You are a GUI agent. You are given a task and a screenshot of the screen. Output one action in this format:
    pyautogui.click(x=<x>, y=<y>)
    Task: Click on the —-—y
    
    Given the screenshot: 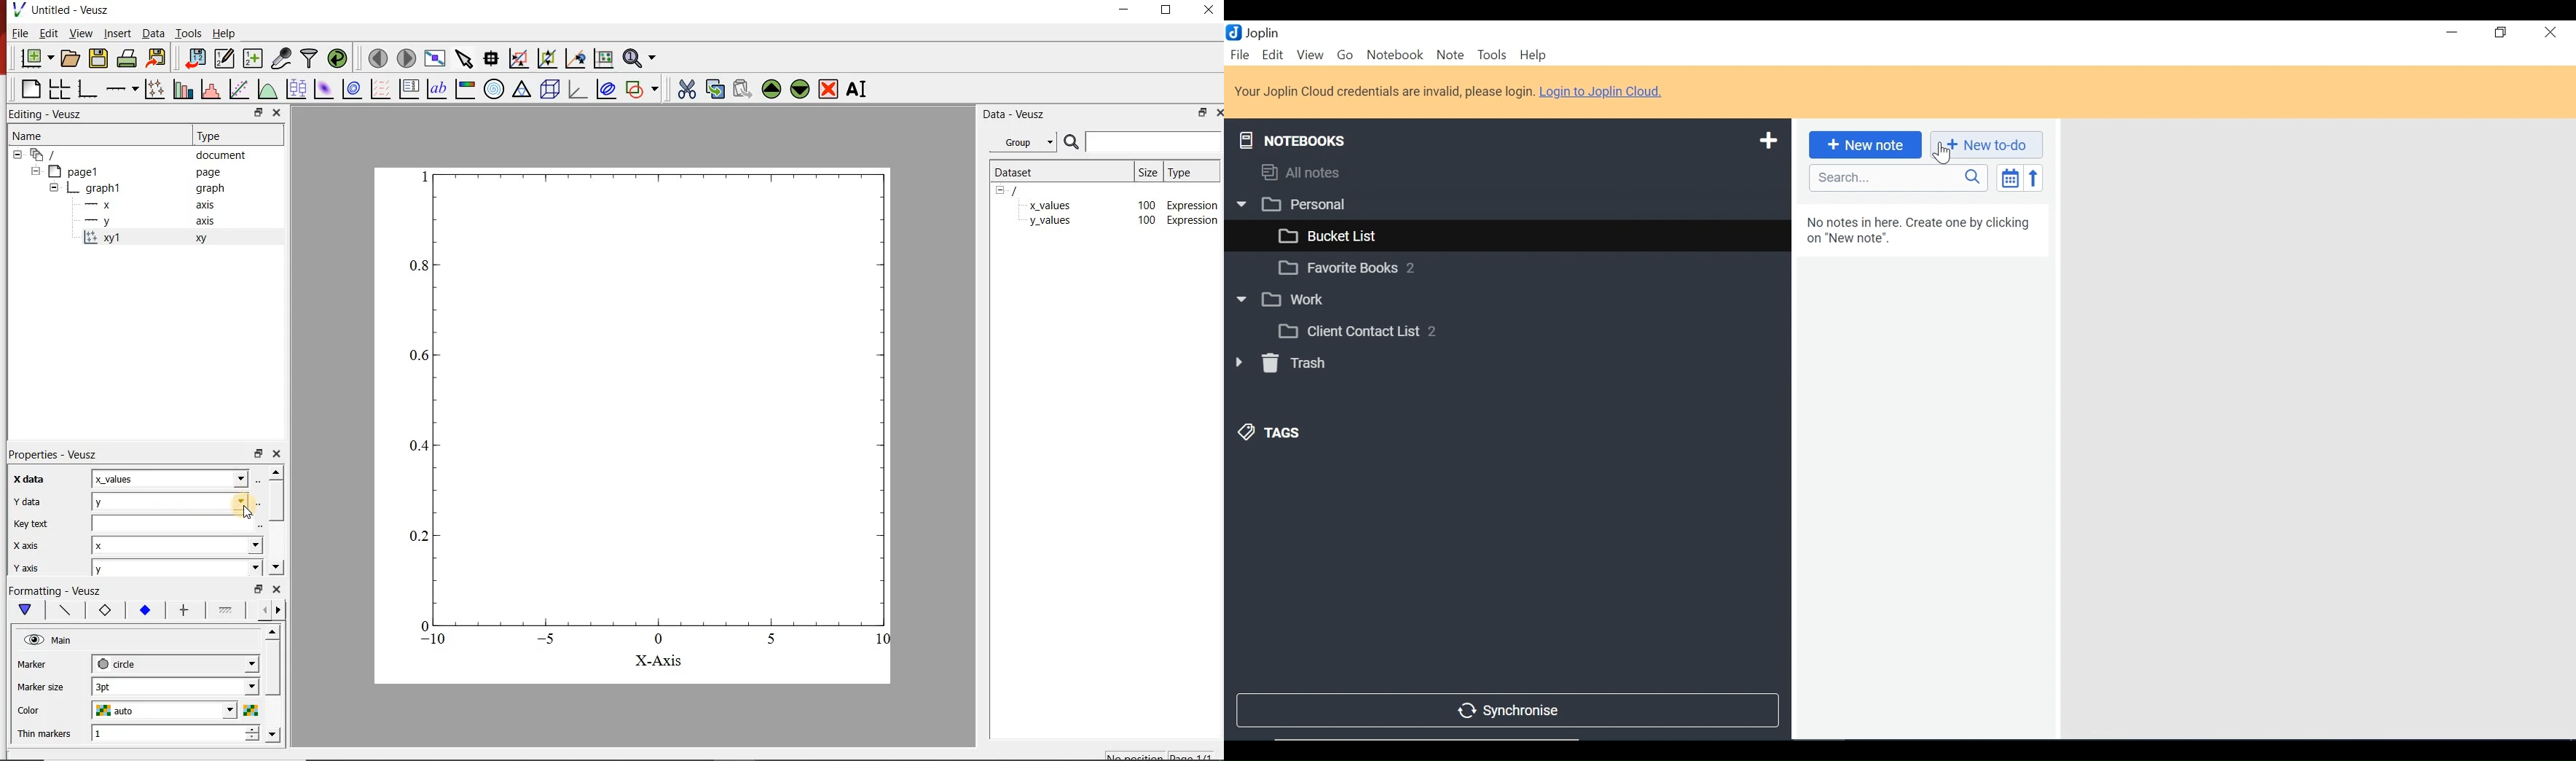 What is the action you would take?
    pyautogui.click(x=98, y=222)
    